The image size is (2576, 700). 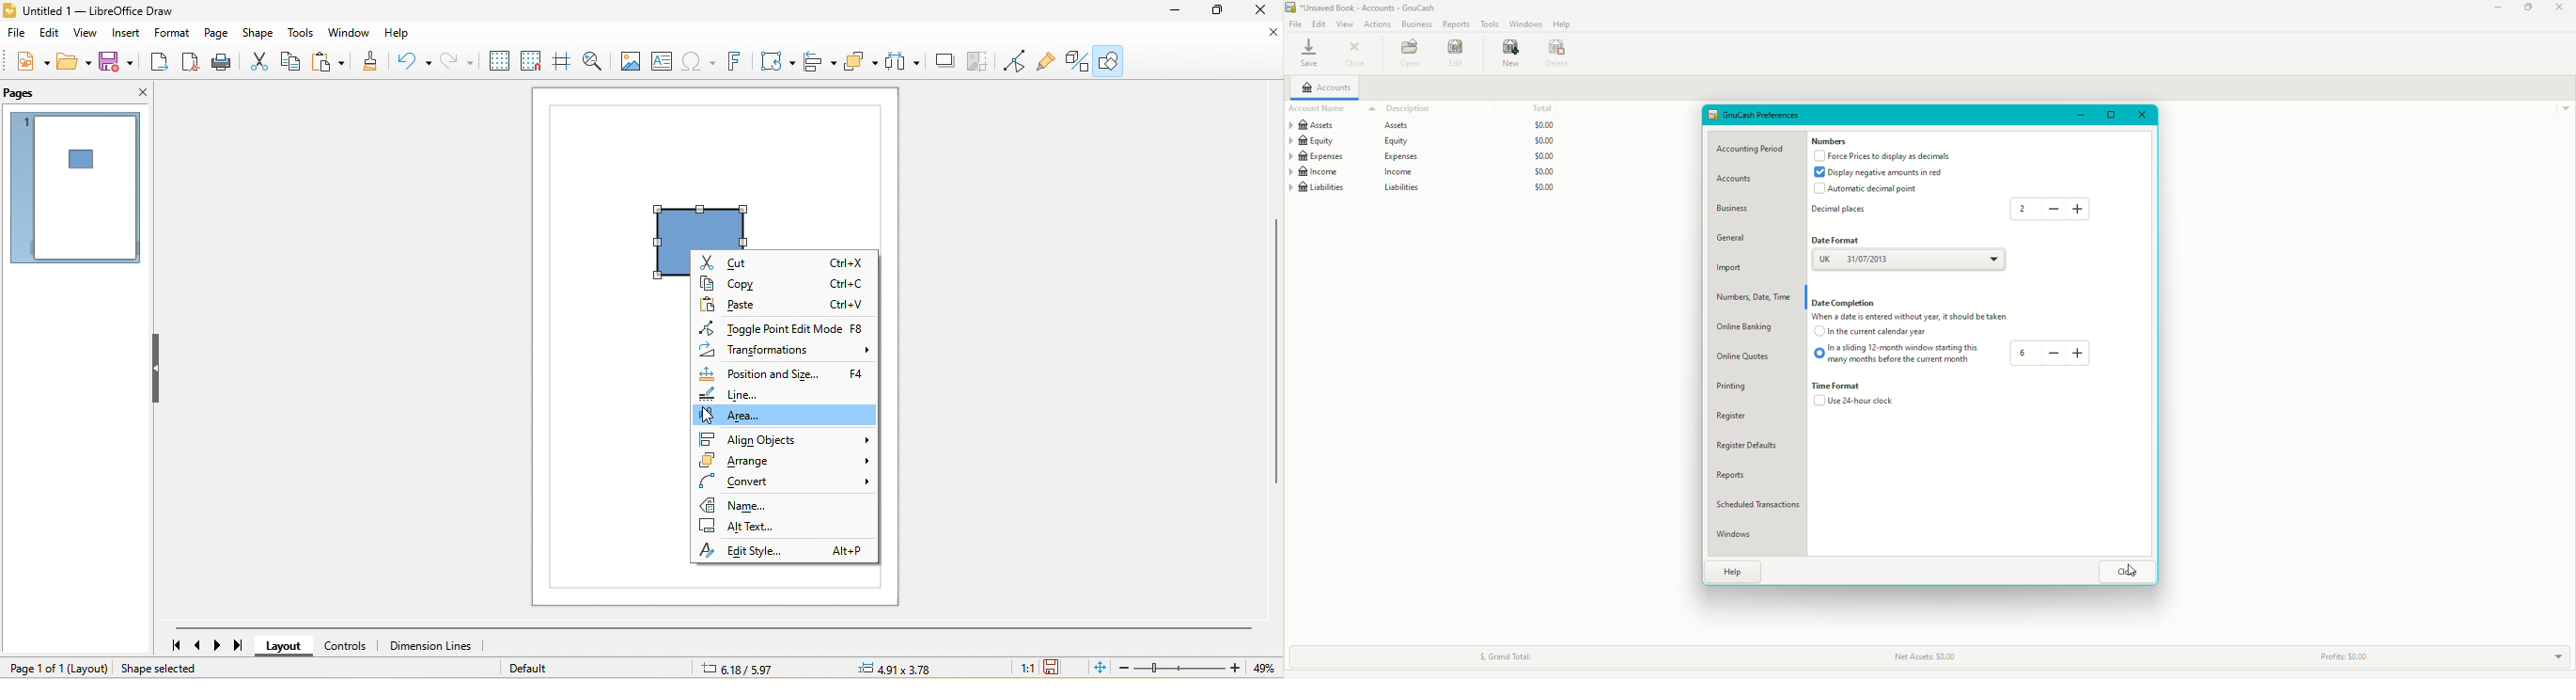 I want to click on redo, so click(x=453, y=60).